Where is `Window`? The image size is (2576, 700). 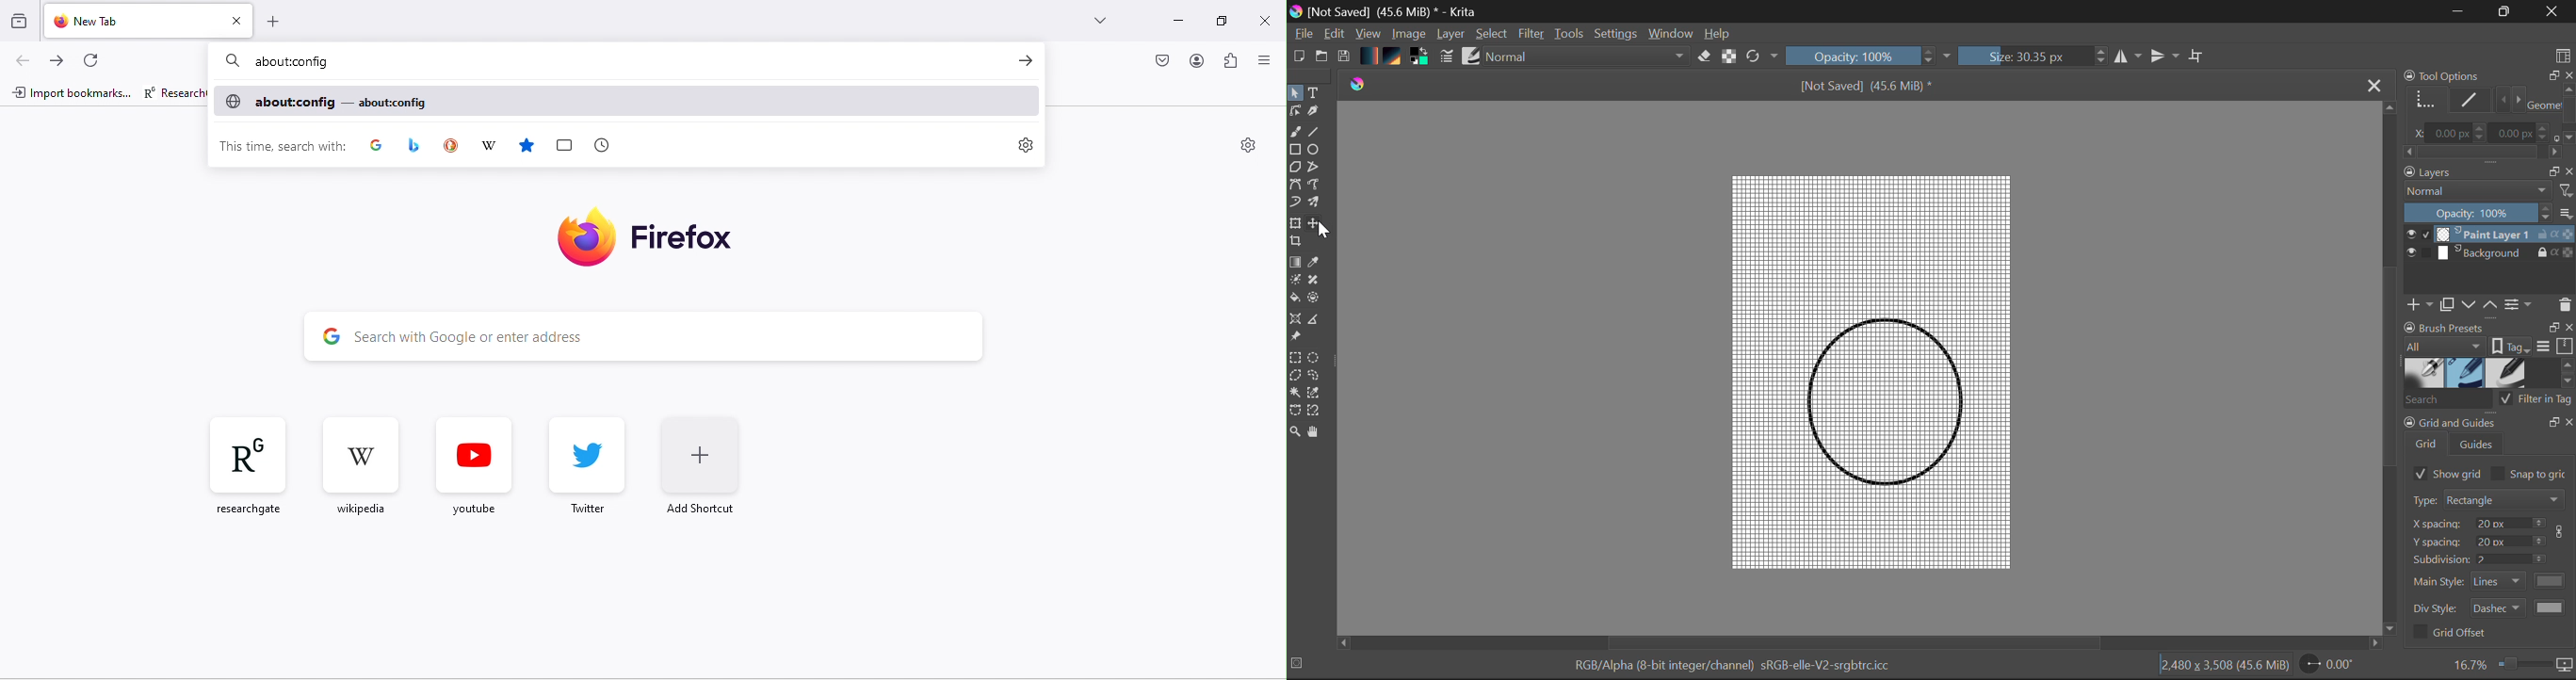
Window is located at coordinates (1673, 34).